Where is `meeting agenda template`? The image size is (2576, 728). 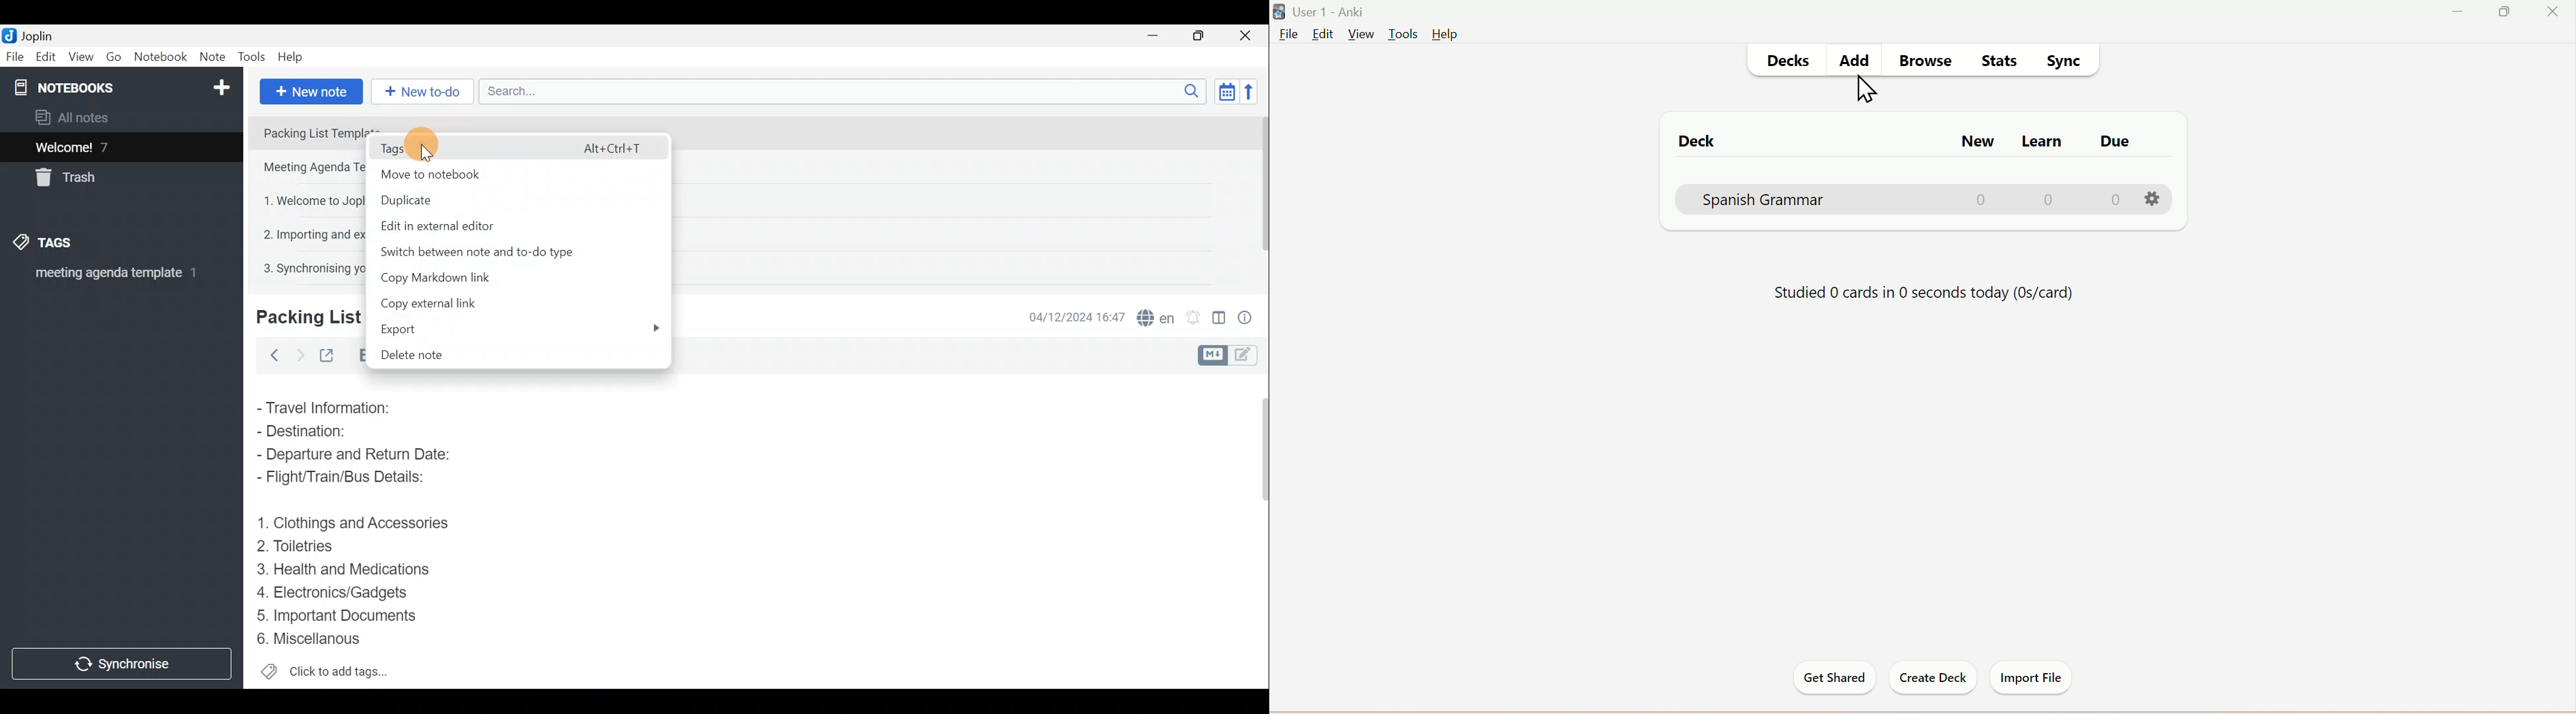 meeting agenda template is located at coordinates (114, 277).